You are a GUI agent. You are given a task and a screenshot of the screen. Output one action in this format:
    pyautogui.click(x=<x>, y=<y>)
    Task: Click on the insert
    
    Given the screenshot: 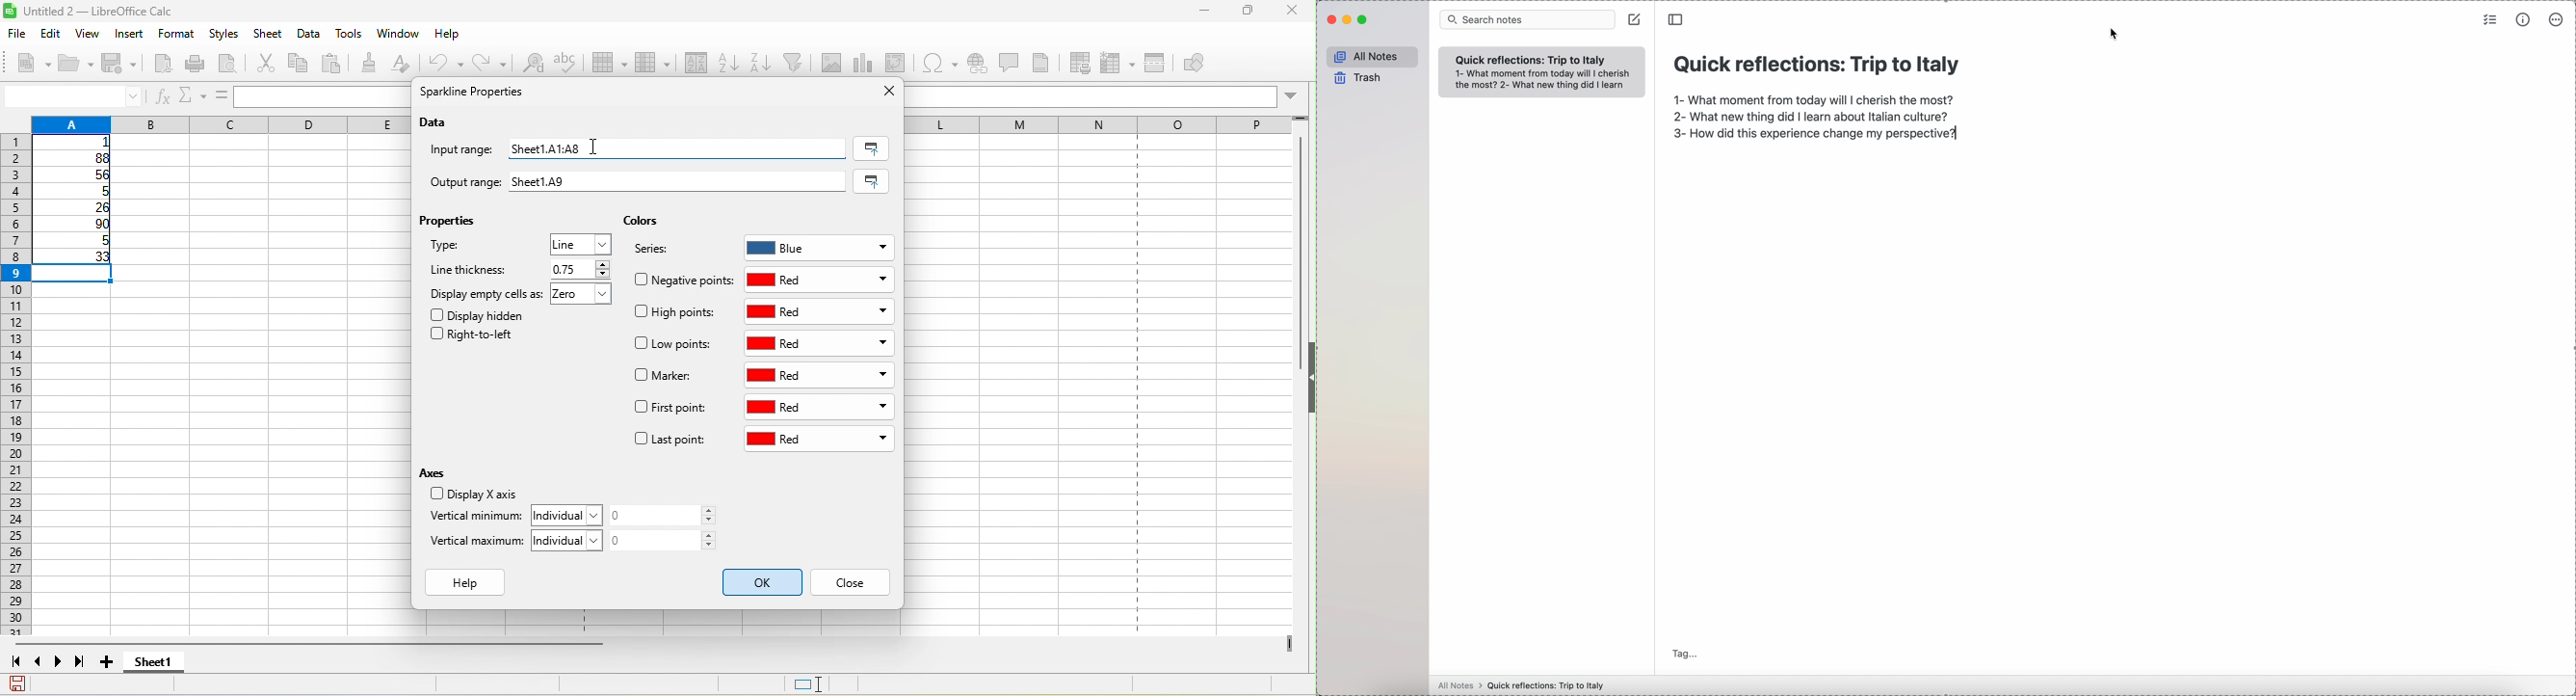 What is the action you would take?
    pyautogui.click(x=131, y=35)
    